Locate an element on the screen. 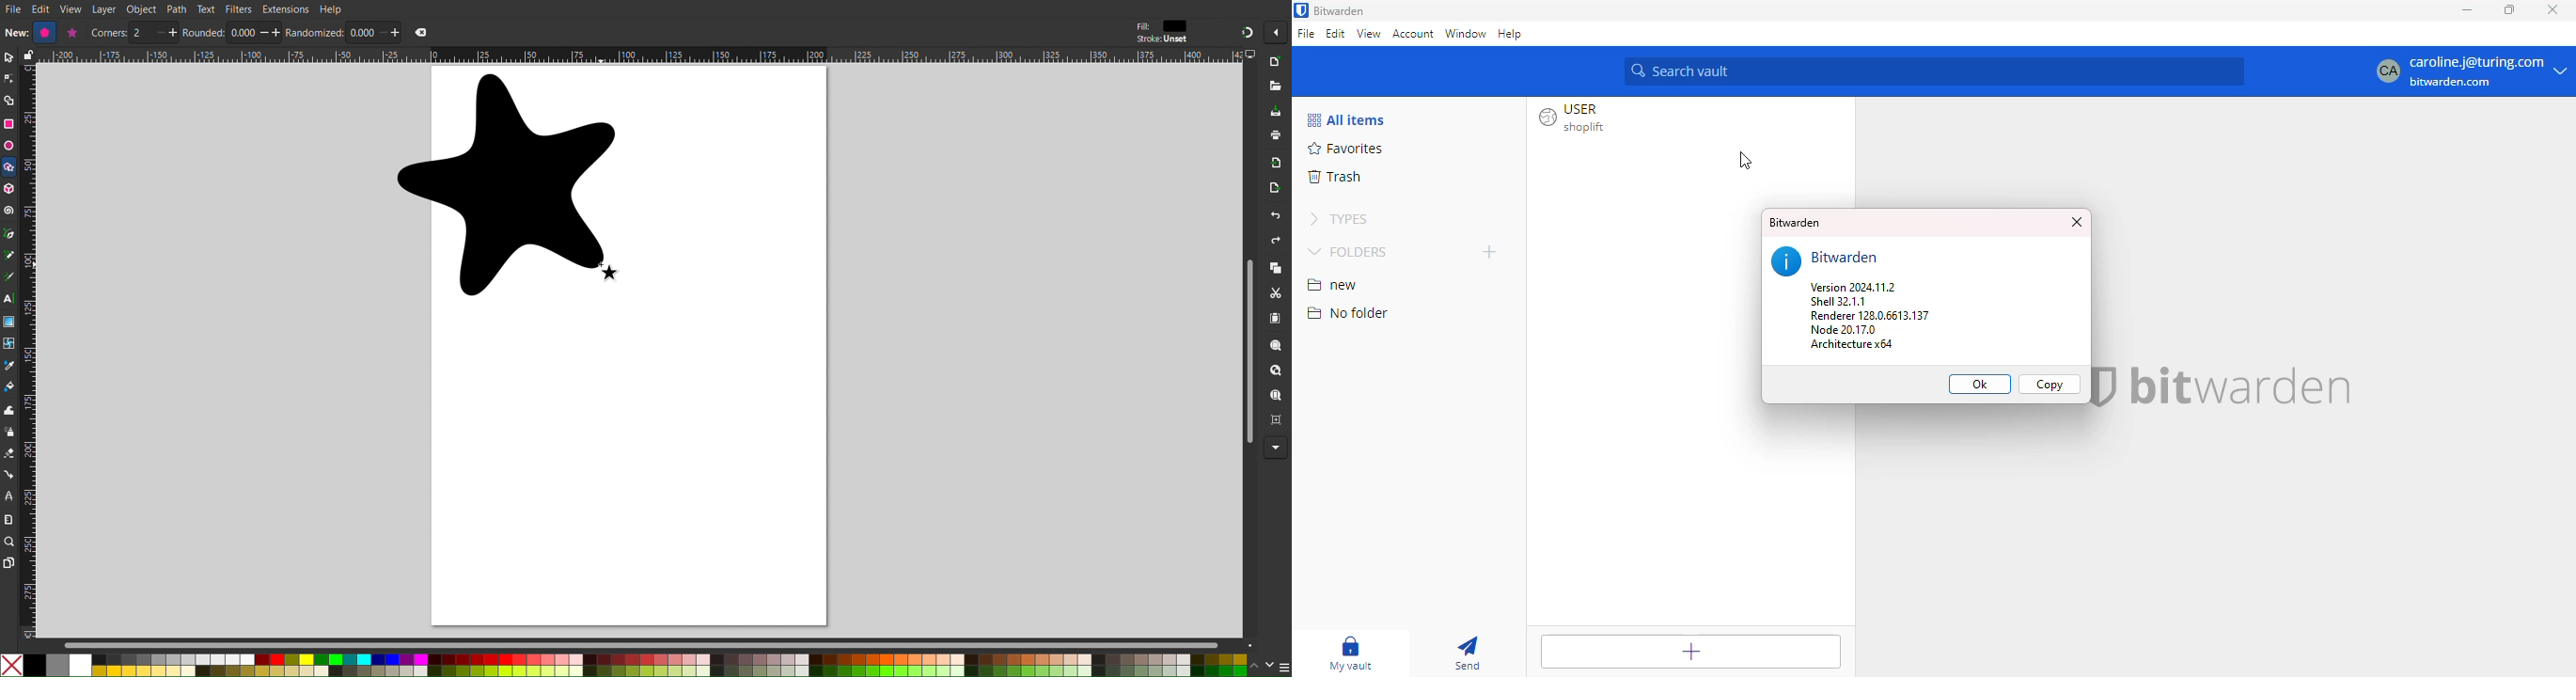 The width and height of the screenshot is (2576, 700). menu is located at coordinates (1284, 667).